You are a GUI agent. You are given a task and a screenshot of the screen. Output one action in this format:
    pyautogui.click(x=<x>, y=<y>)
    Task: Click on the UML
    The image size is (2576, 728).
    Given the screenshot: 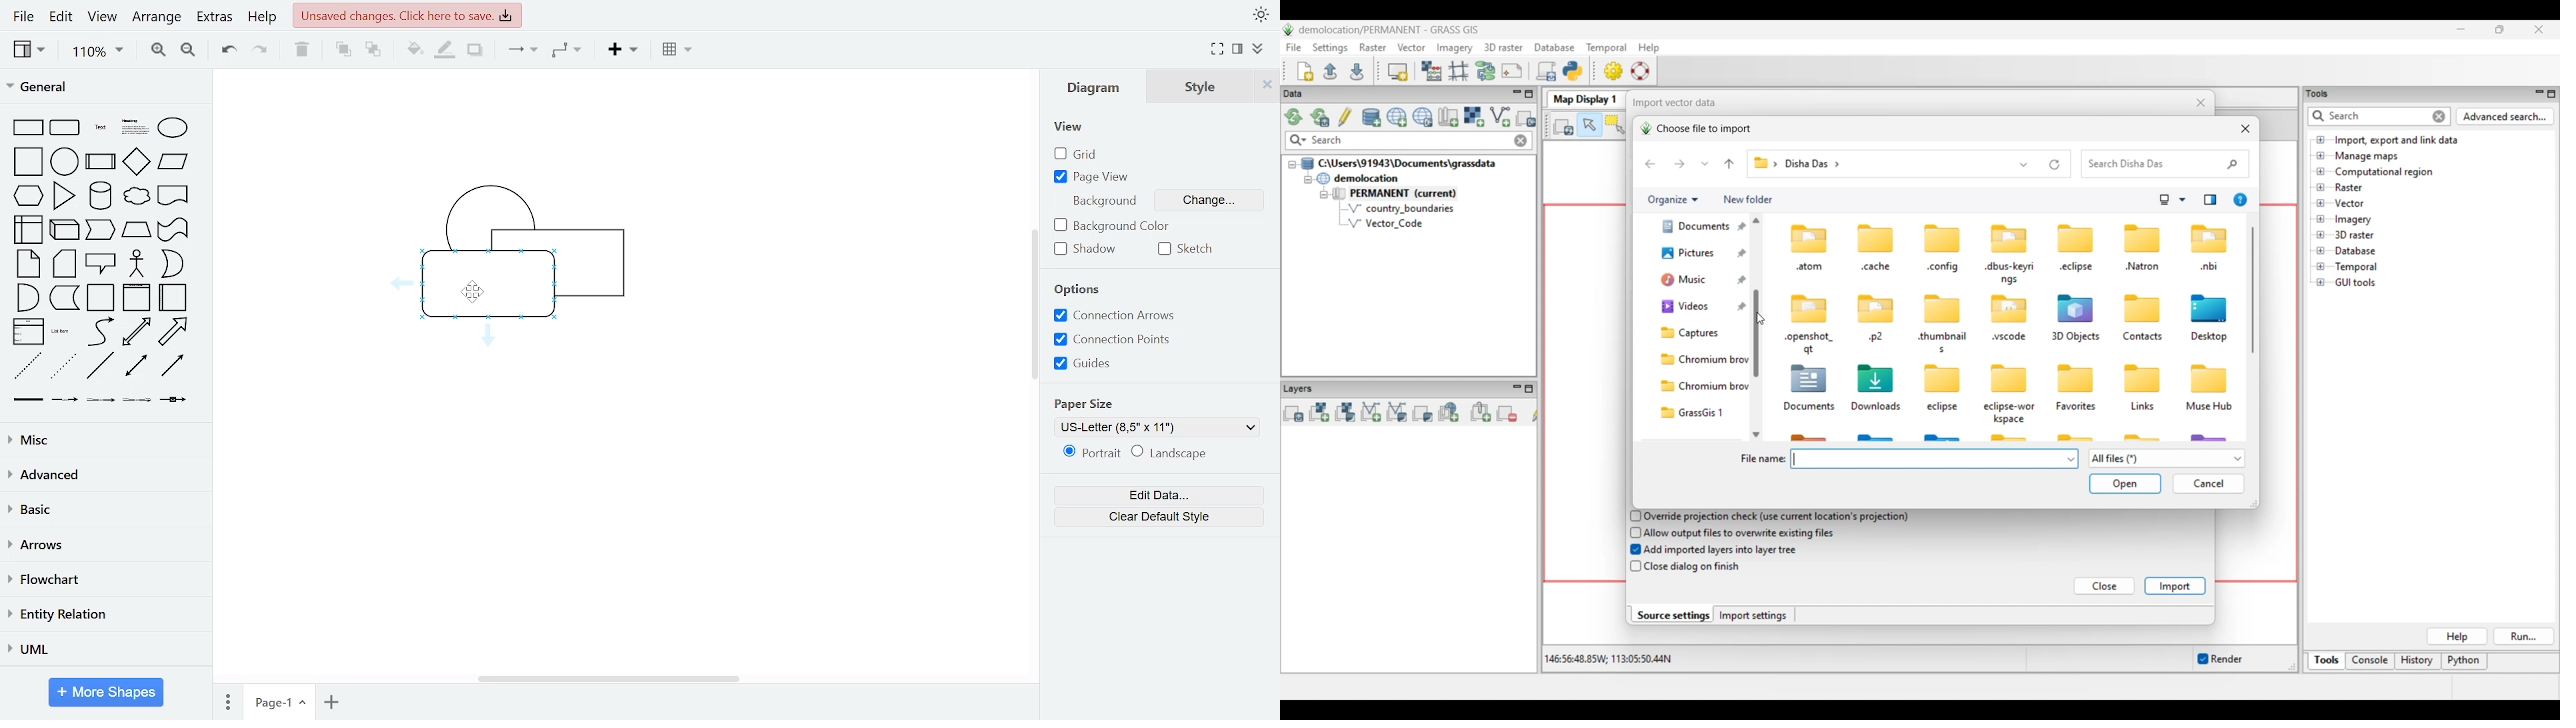 What is the action you would take?
    pyautogui.click(x=106, y=648)
    